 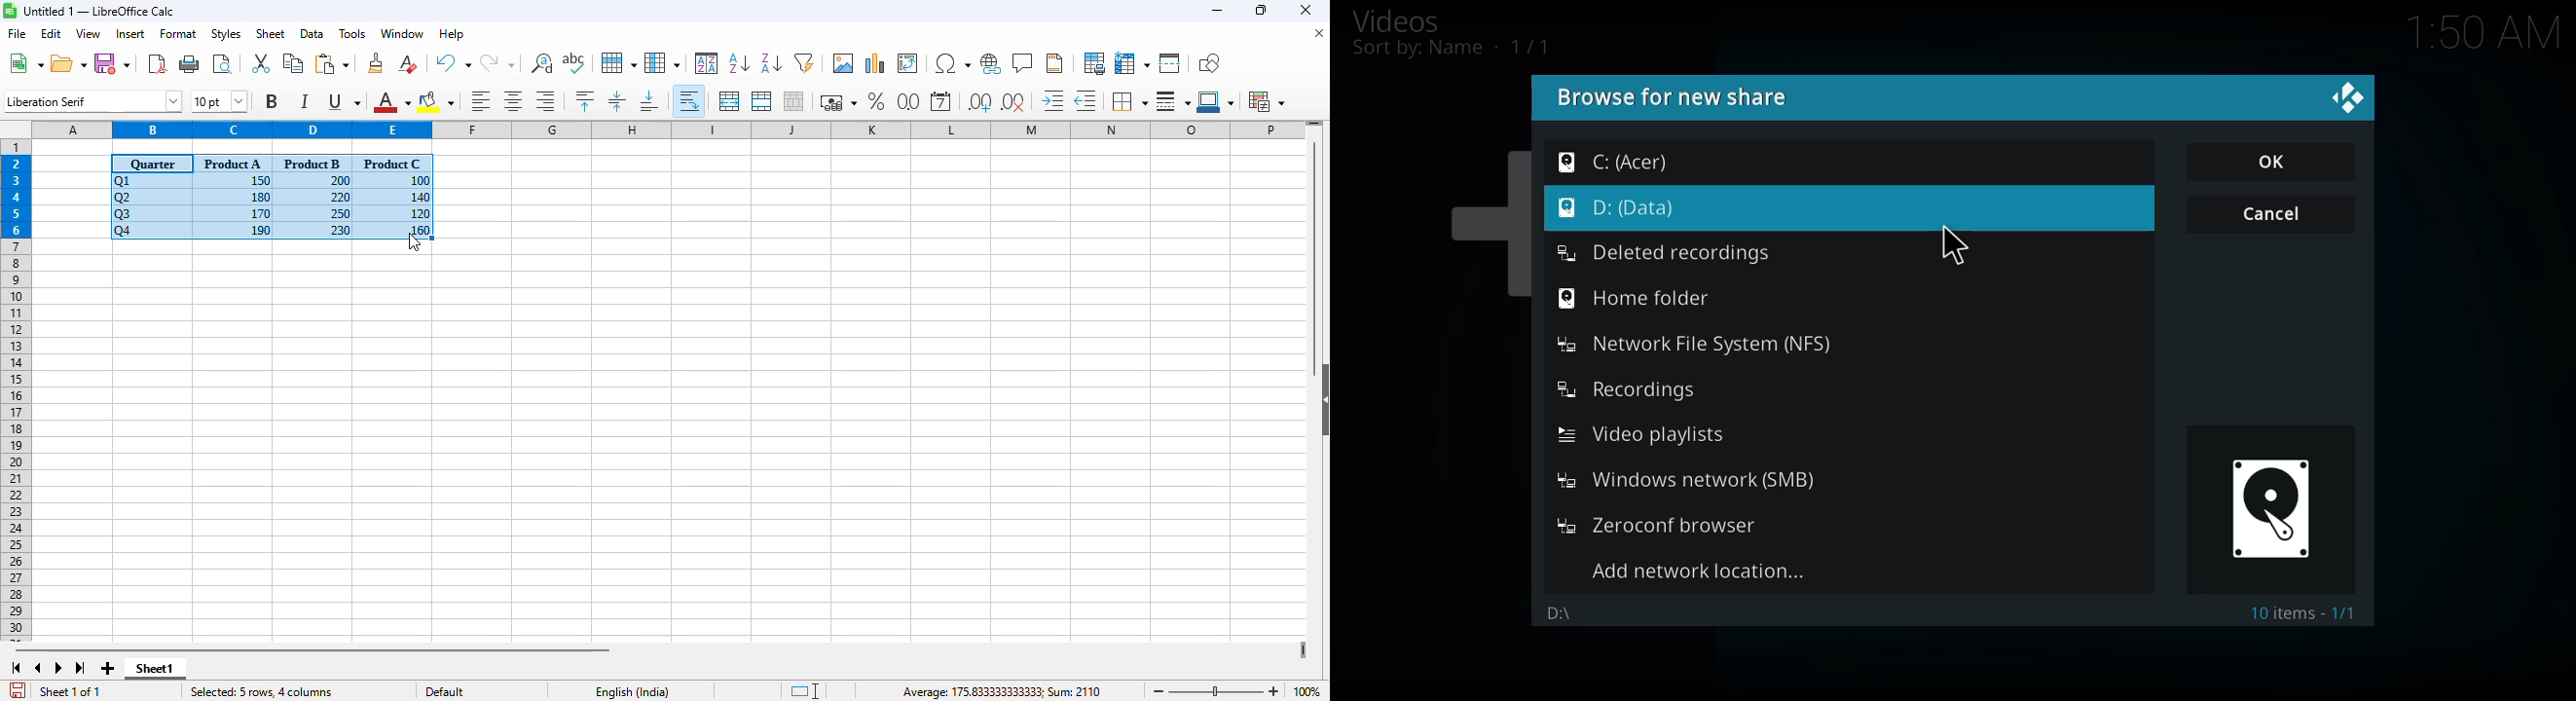 I want to click on font name, so click(x=93, y=100).